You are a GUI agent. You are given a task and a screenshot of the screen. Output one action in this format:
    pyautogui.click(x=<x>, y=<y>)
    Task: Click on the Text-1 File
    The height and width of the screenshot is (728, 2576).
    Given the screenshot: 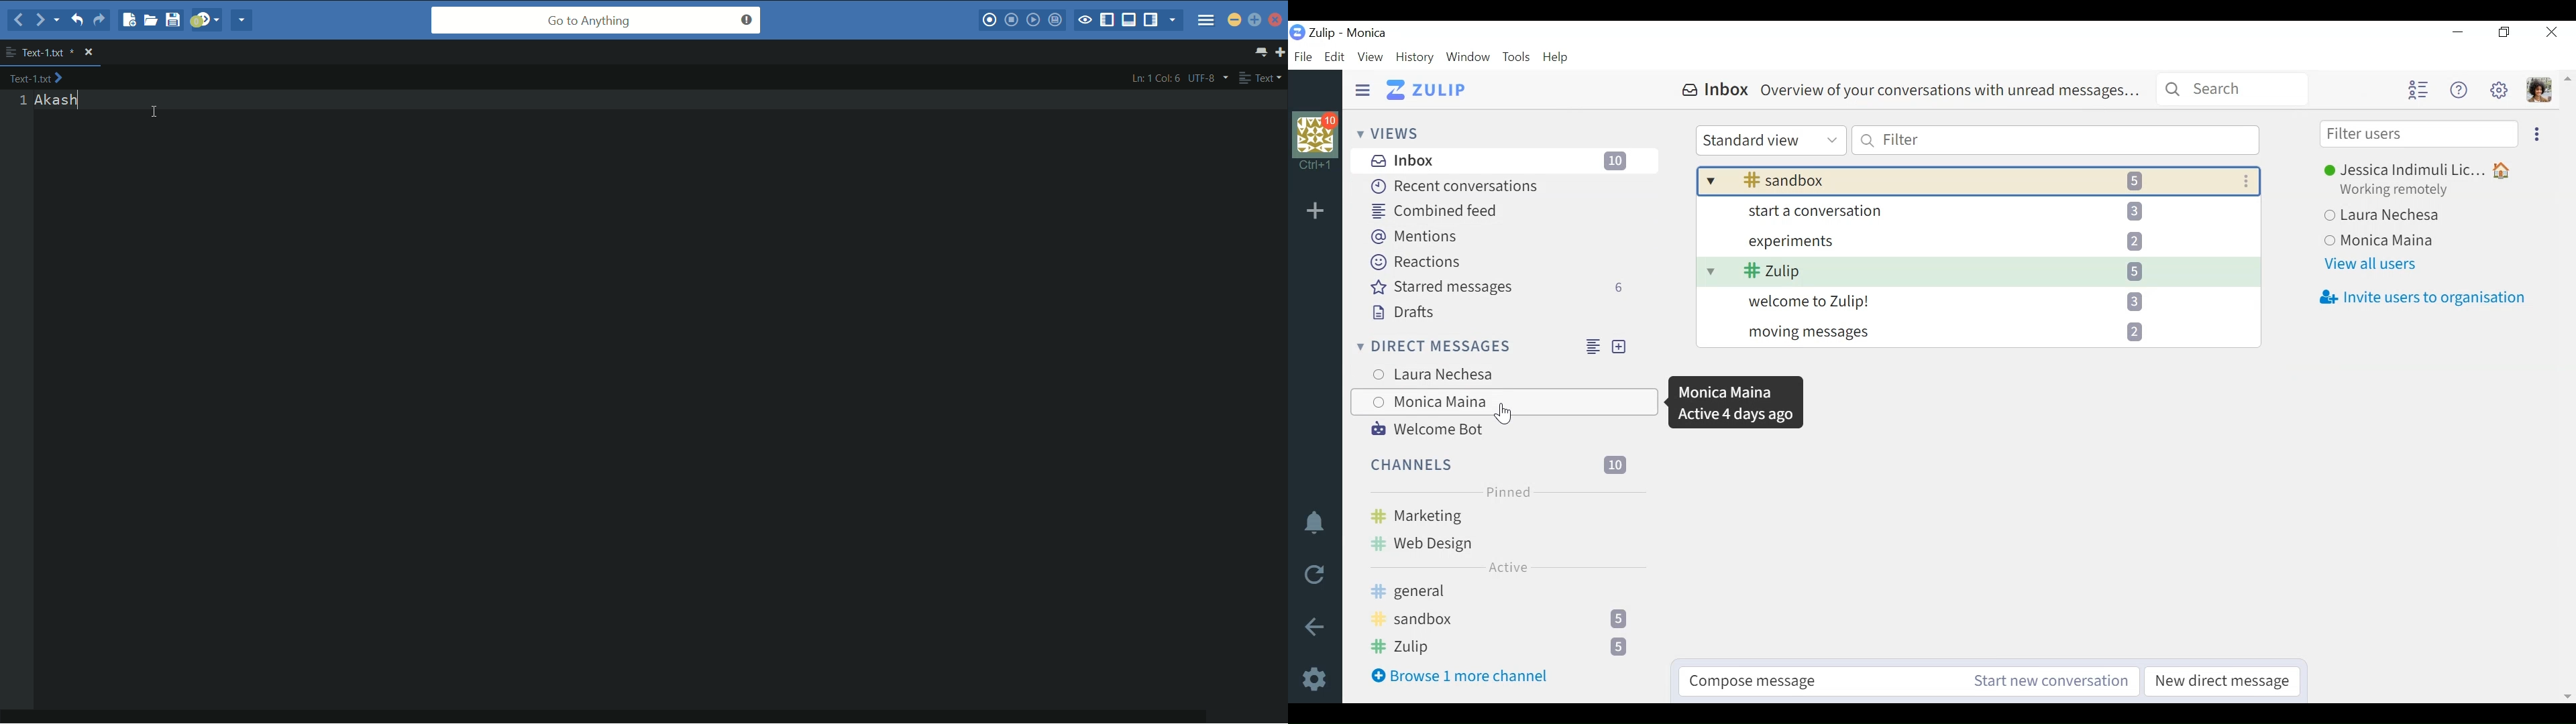 What is the action you would take?
    pyautogui.click(x=48, y=52)
    